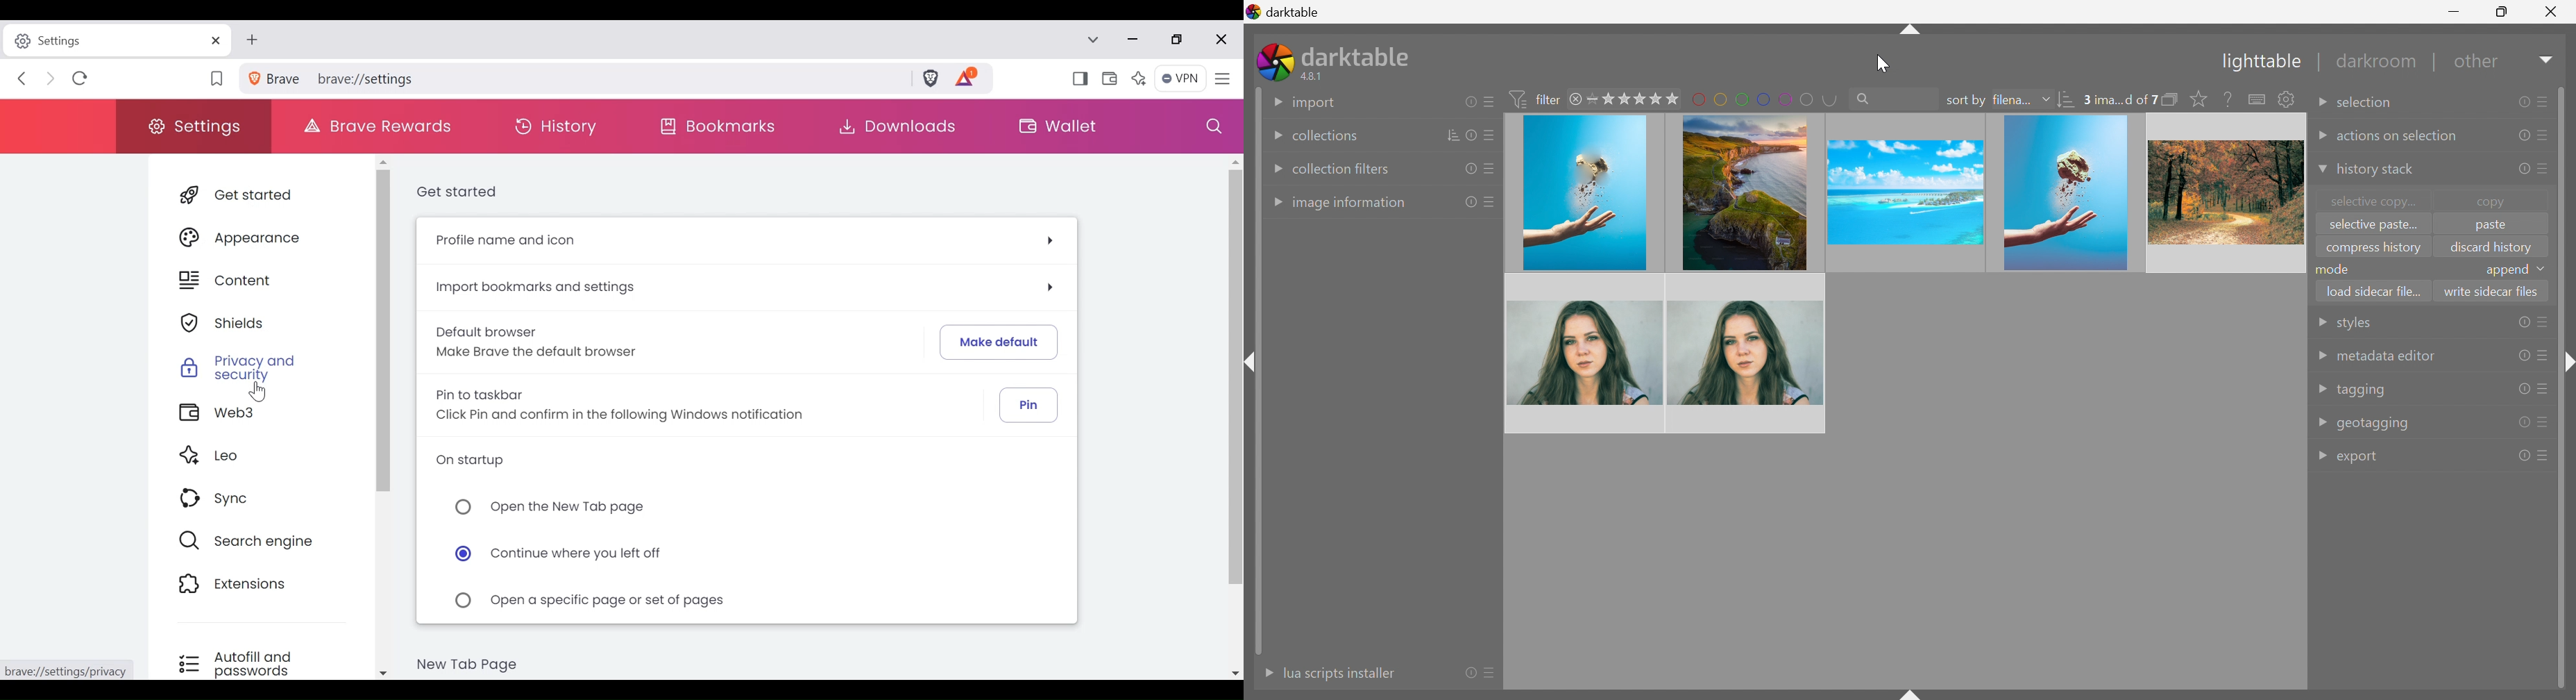 This screenshot has height=700, width=2576. What do you see at coordinates (1317, 77) in the screenshot?
I see `4.8.1` at bounding box center [1317, 77].